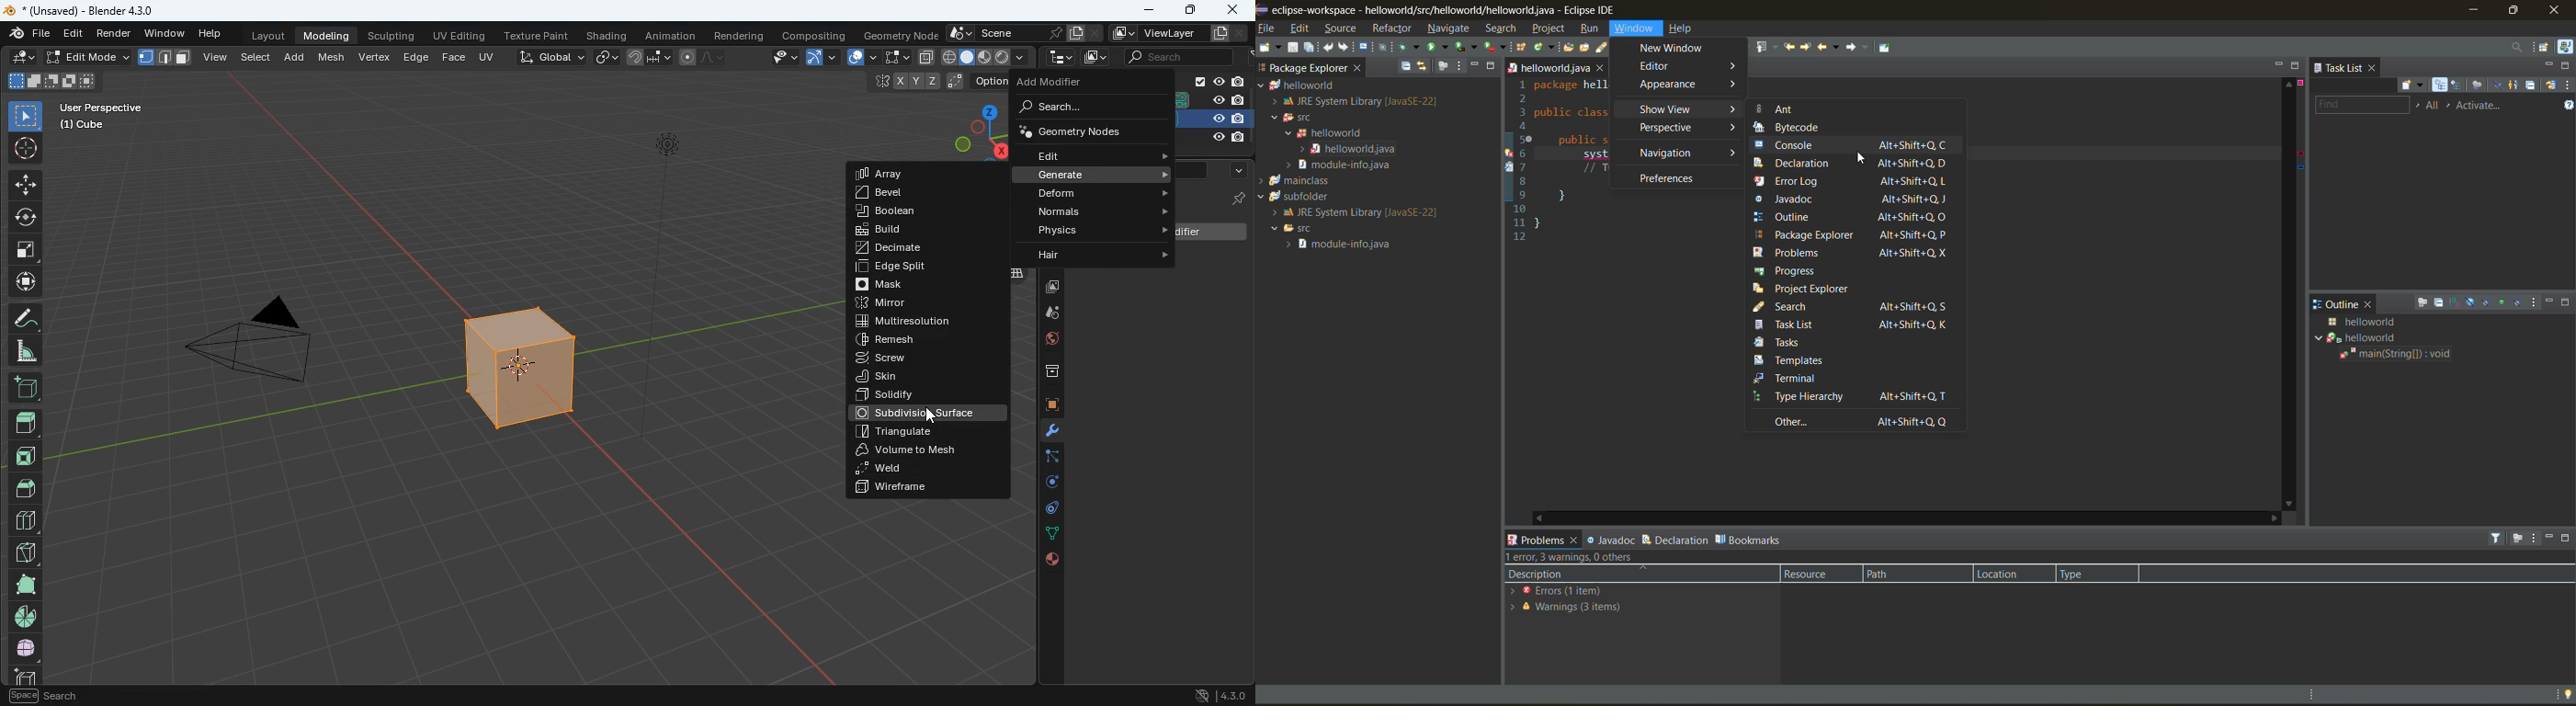 The height and width of the screenshot is (728, 2576). I want to click on task list, so click(2341, 68).